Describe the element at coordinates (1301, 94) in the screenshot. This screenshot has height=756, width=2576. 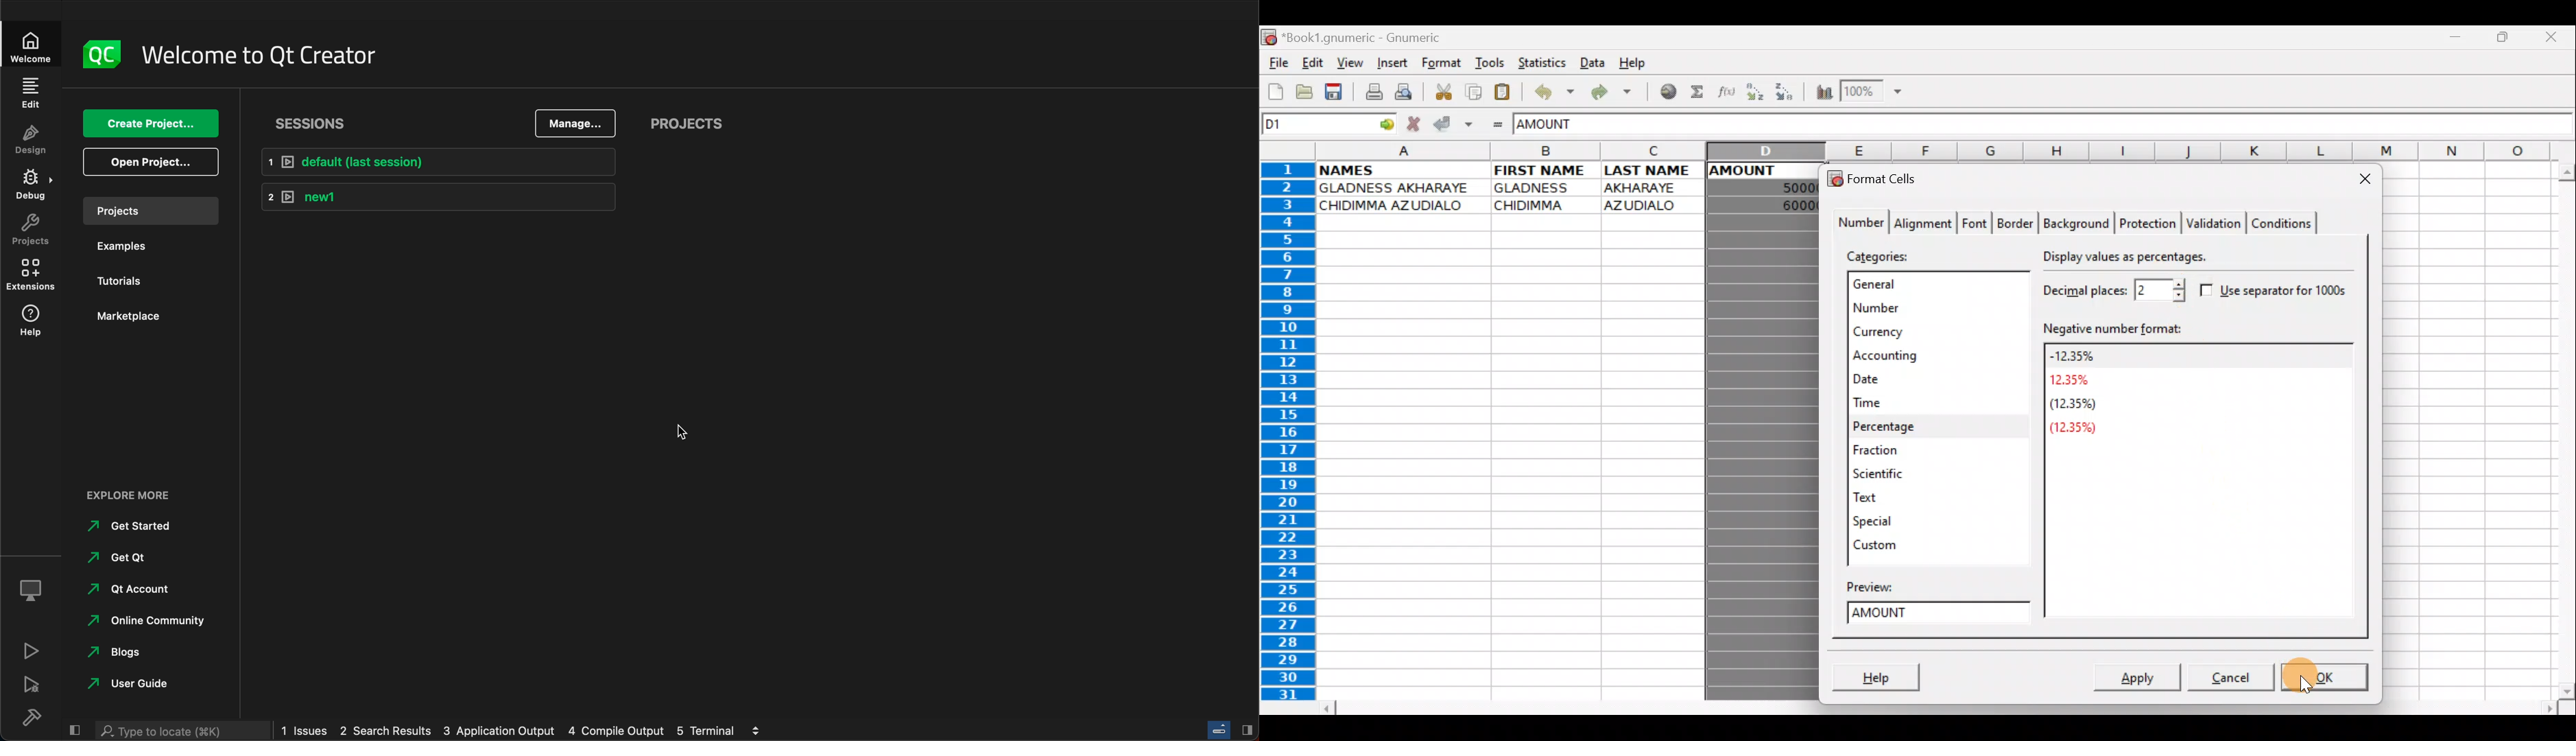
I see `Open a file` at that location.